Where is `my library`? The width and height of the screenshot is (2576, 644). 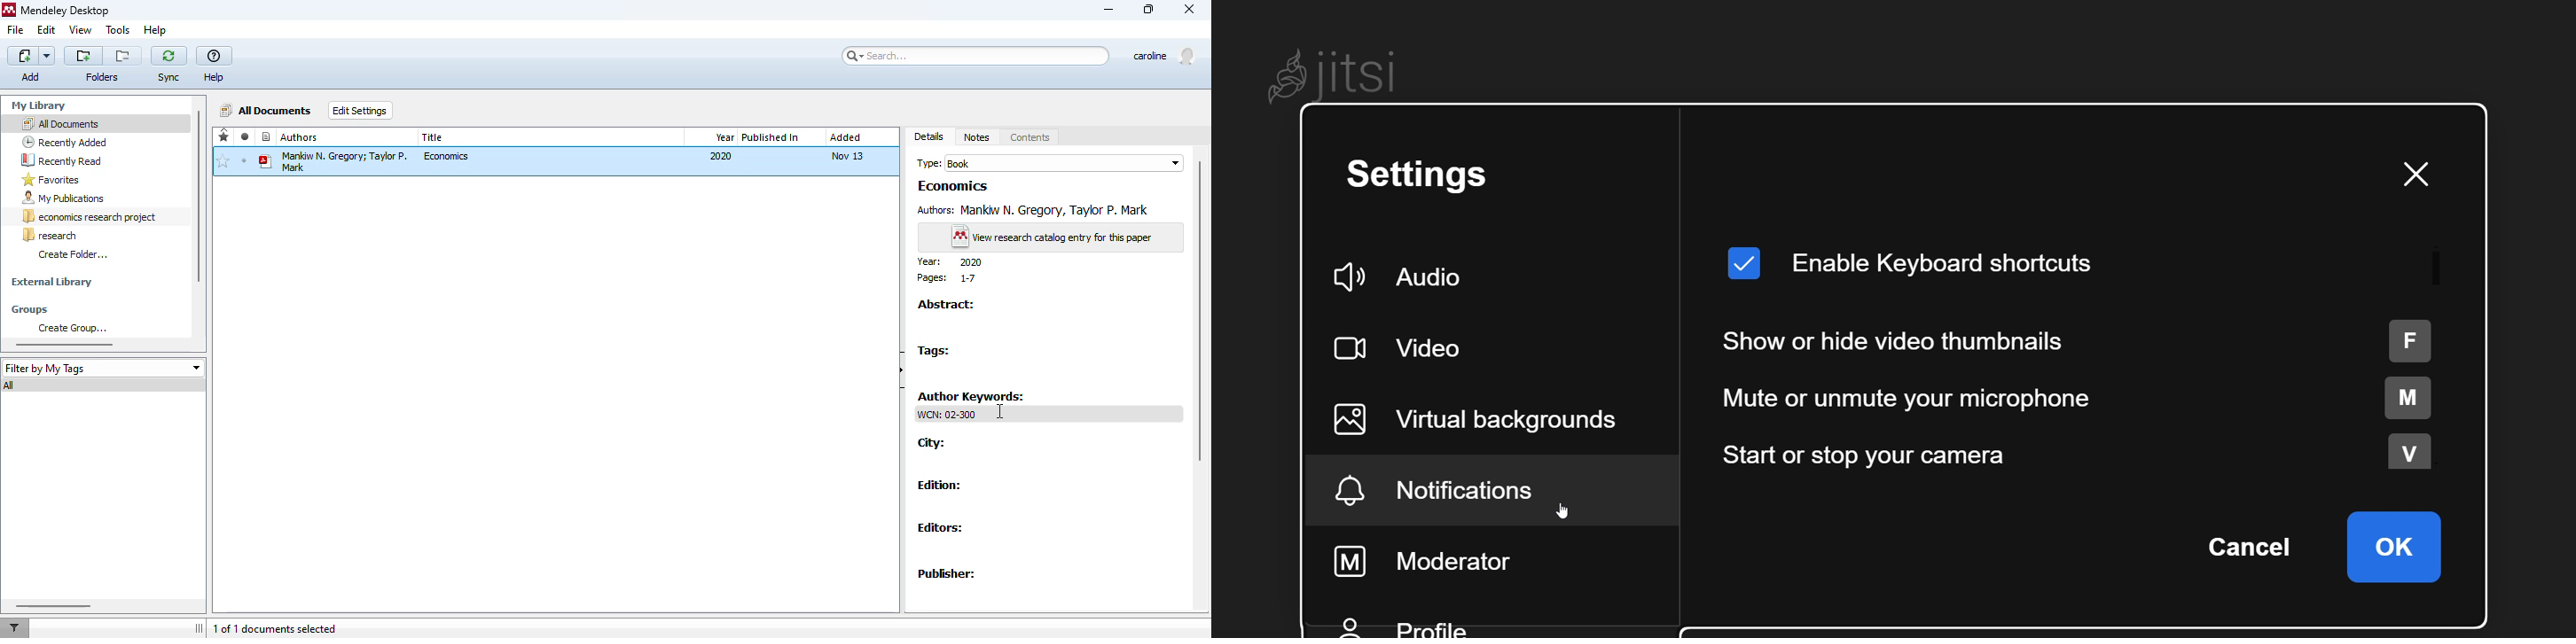 my library is located at coordinates (39, 105).